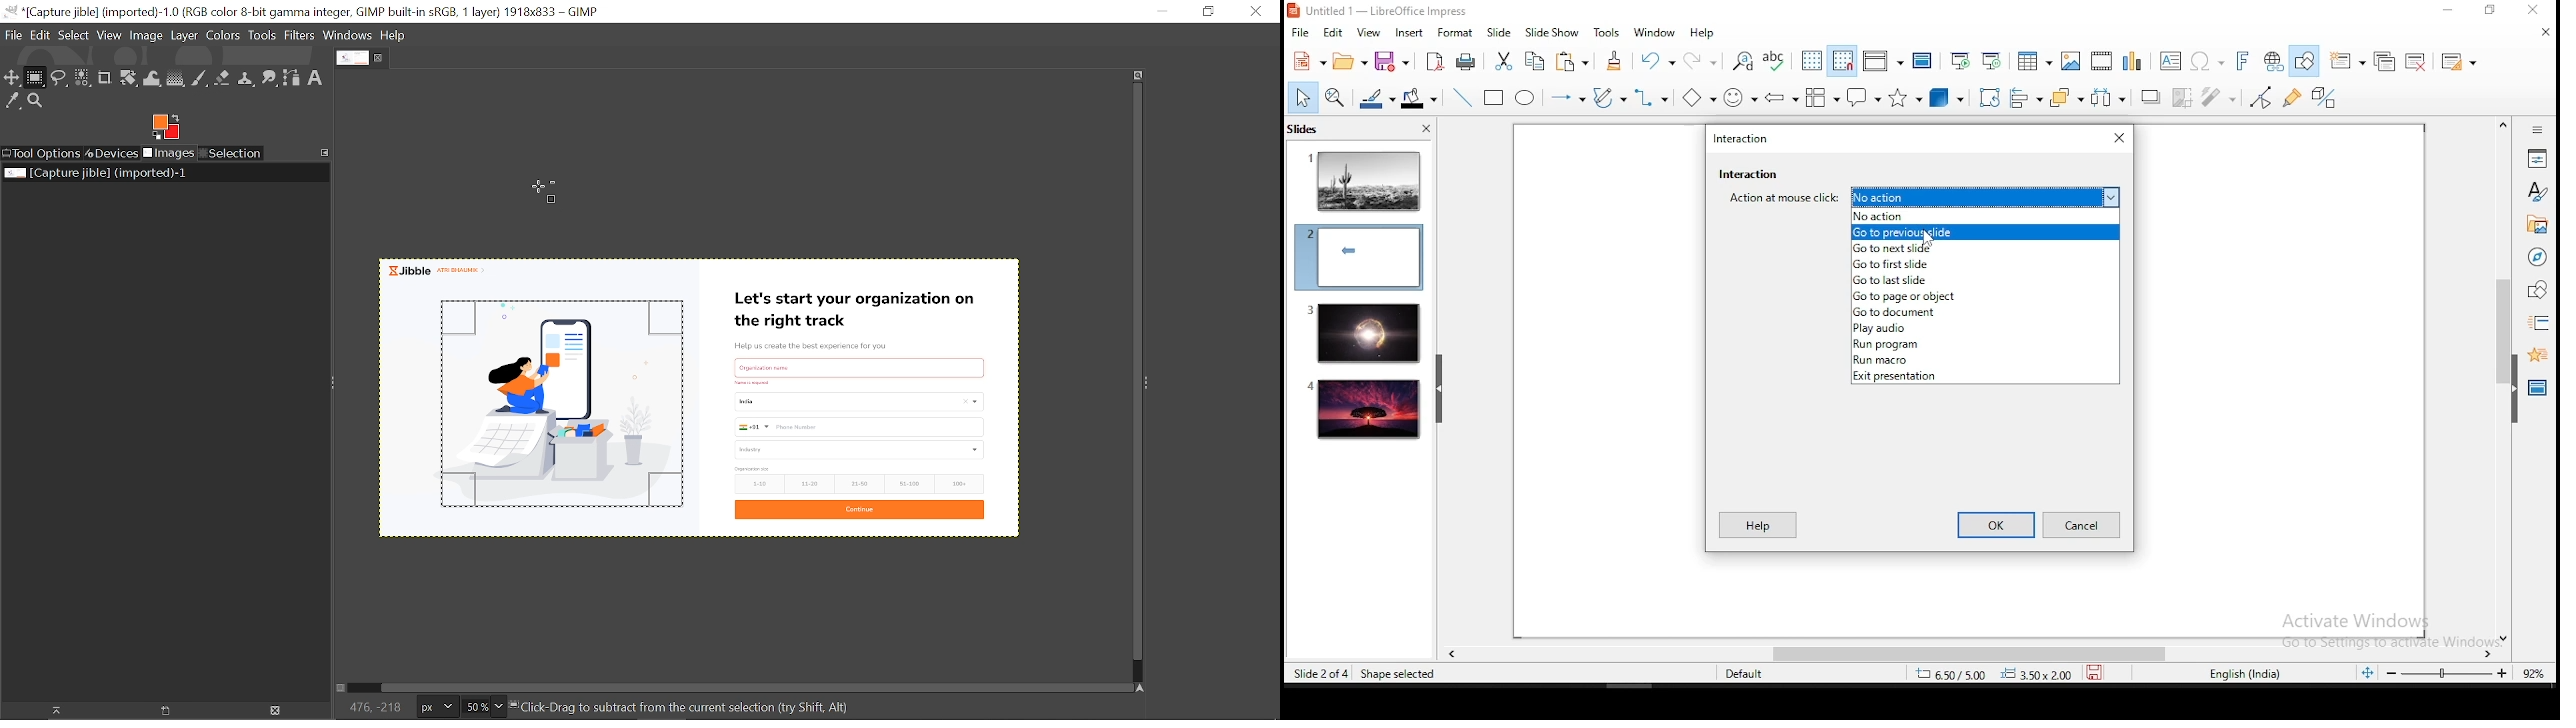  I want to click on symbol shapes, so click(1740, 98).